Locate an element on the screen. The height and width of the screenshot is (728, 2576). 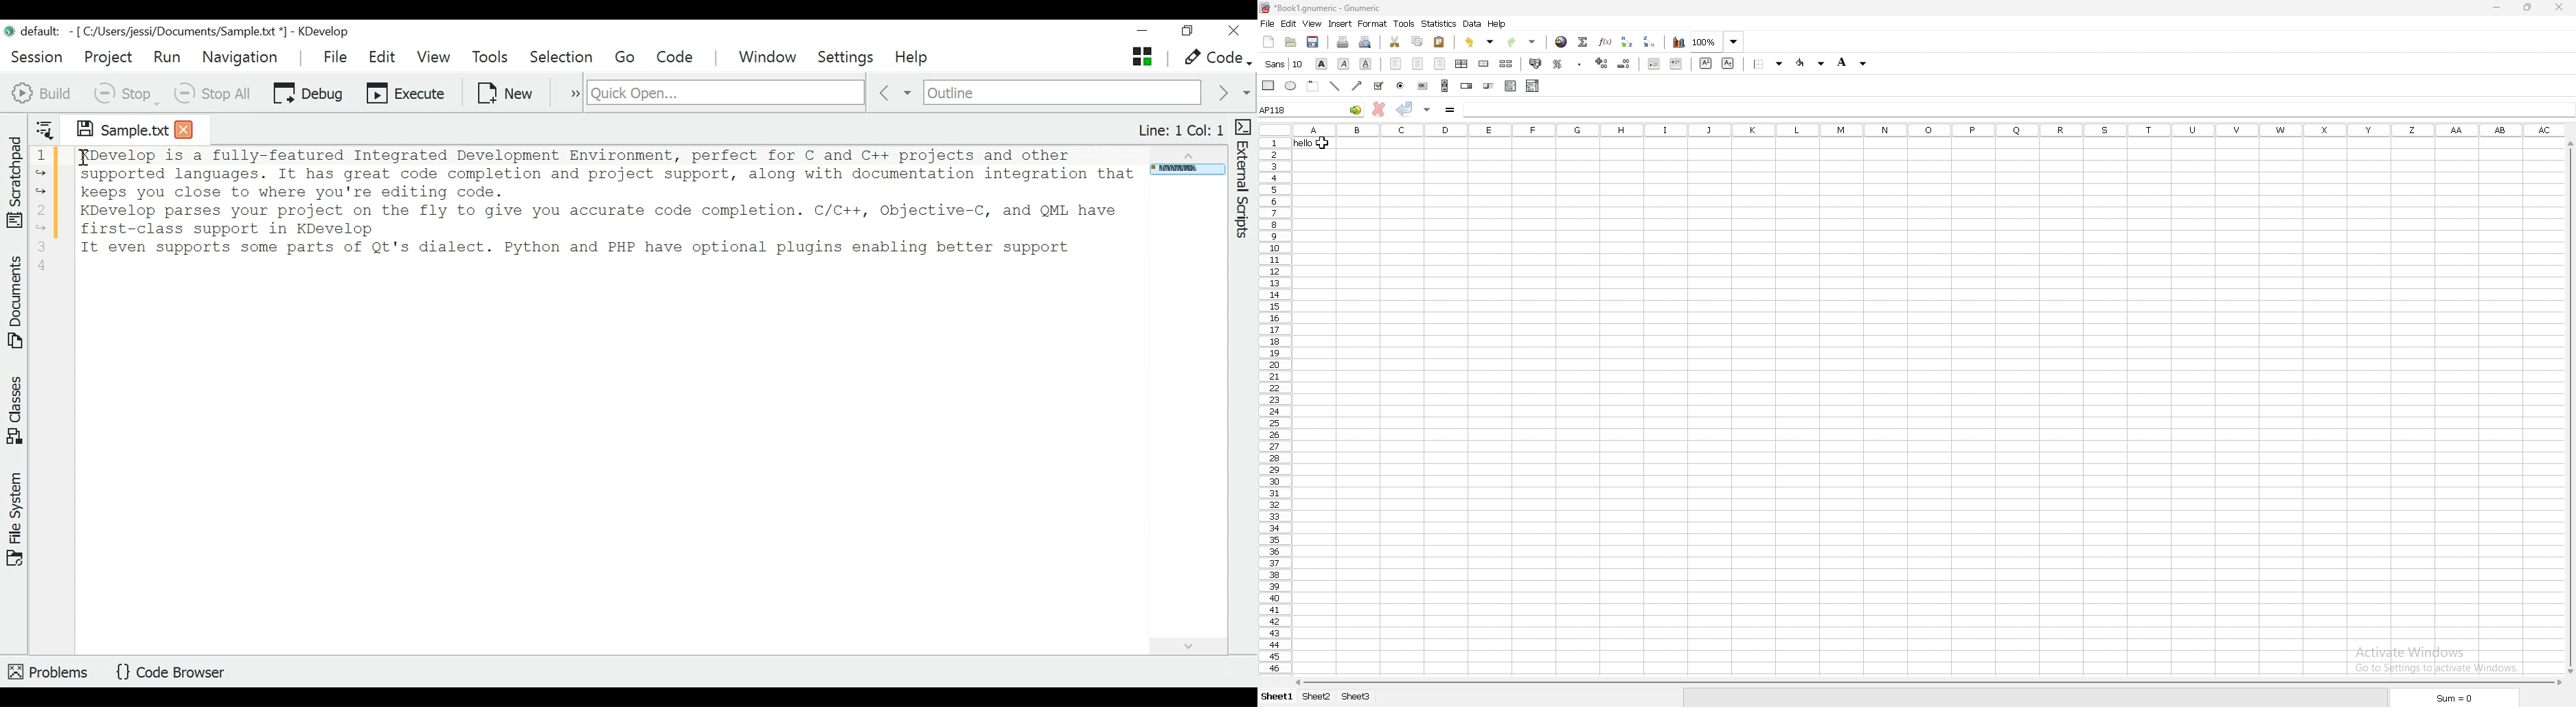
tools is located at coordinates (1404, 23).